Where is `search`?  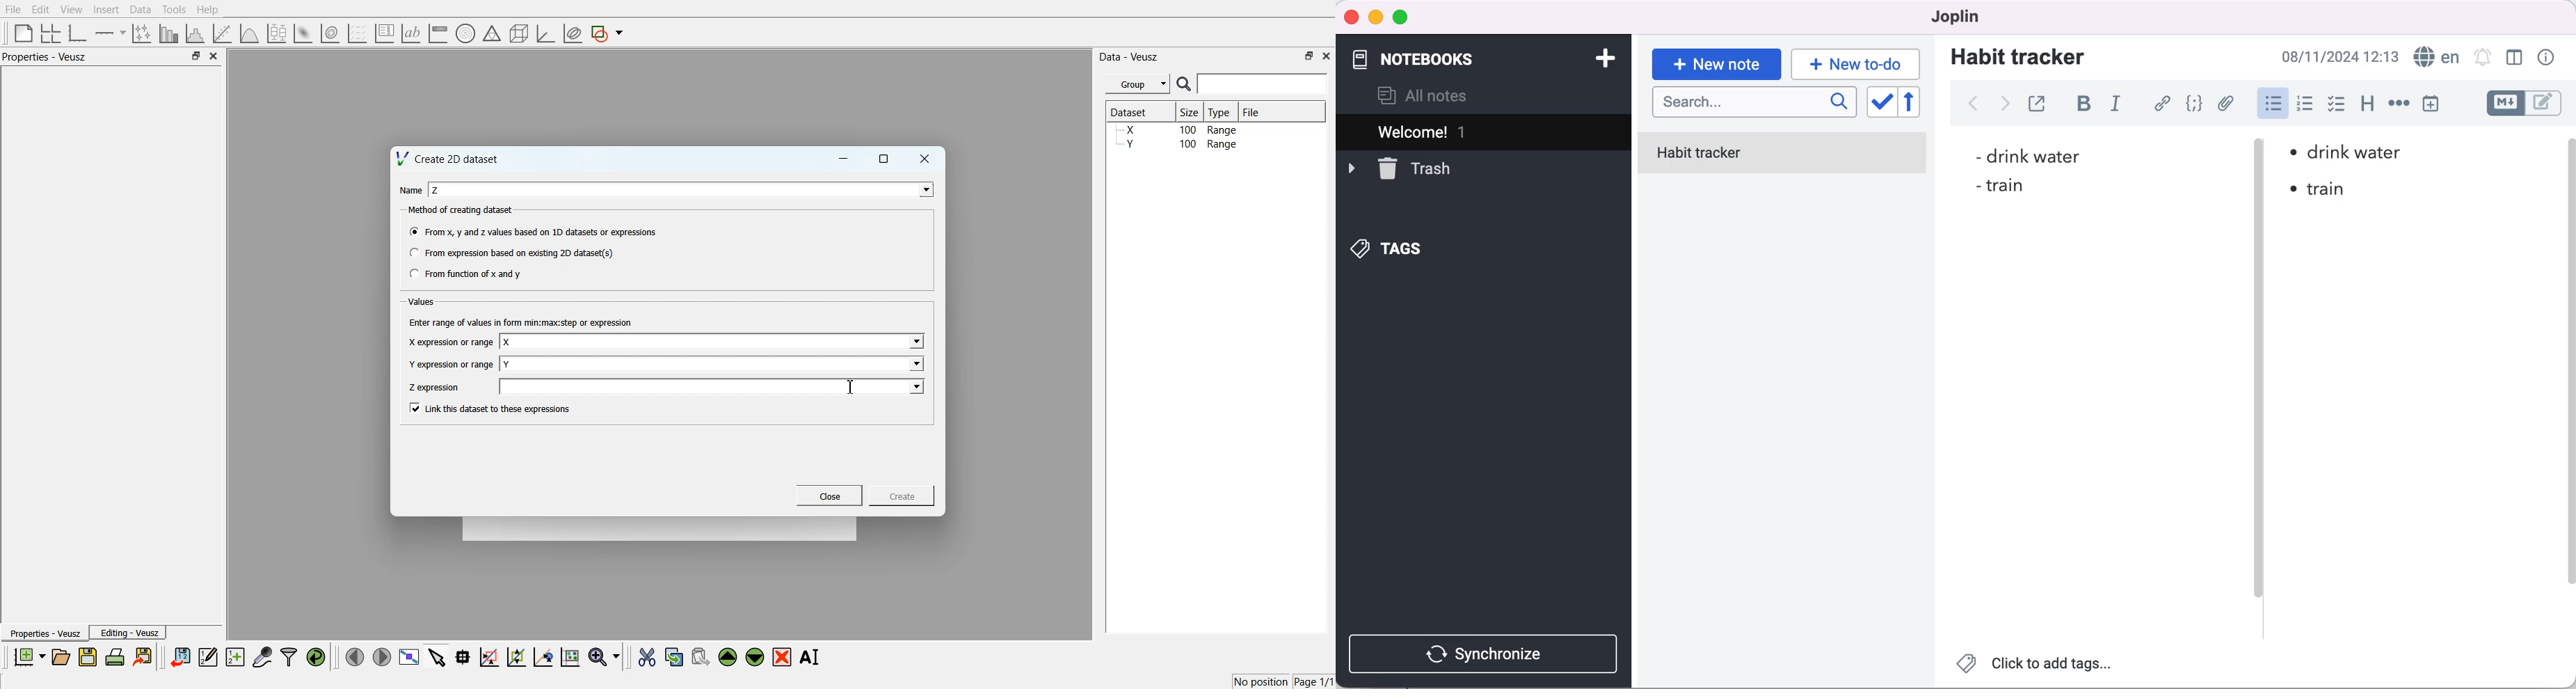 search is located at coordinates (1755, 103).